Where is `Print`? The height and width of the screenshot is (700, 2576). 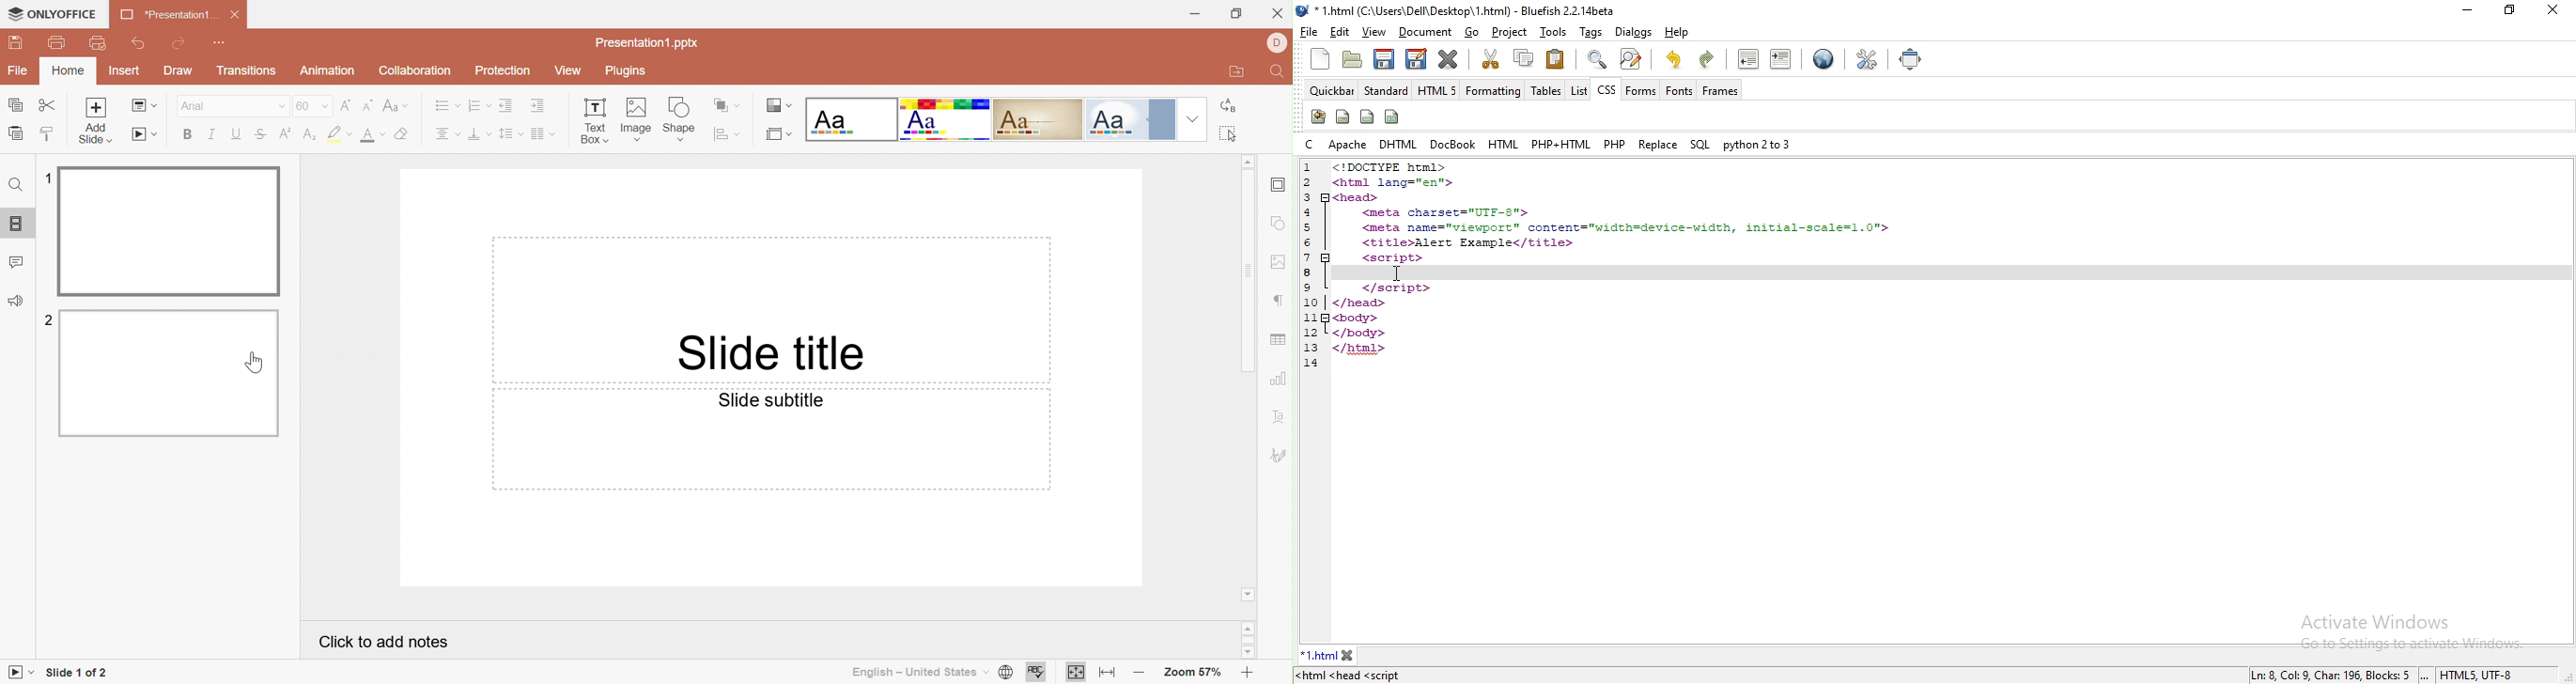
Print is located at coordinates (57, 43).